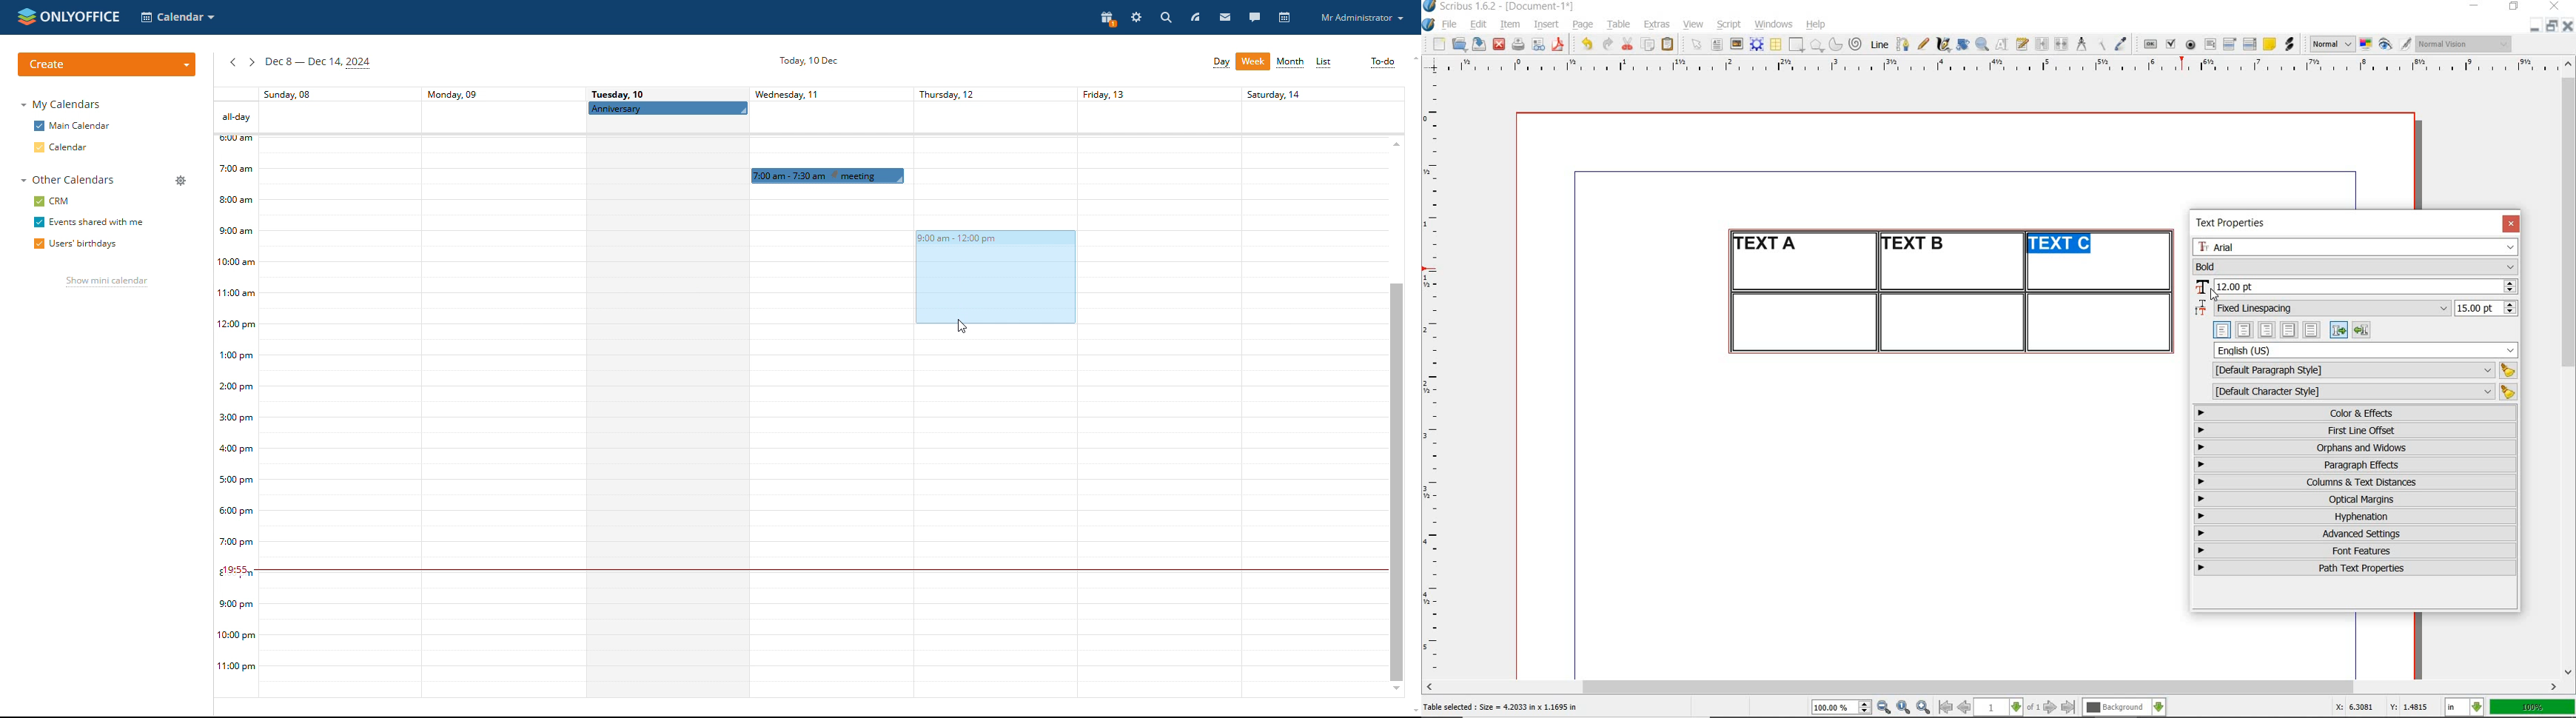  I want to click on tuesday, so click(665, 409).